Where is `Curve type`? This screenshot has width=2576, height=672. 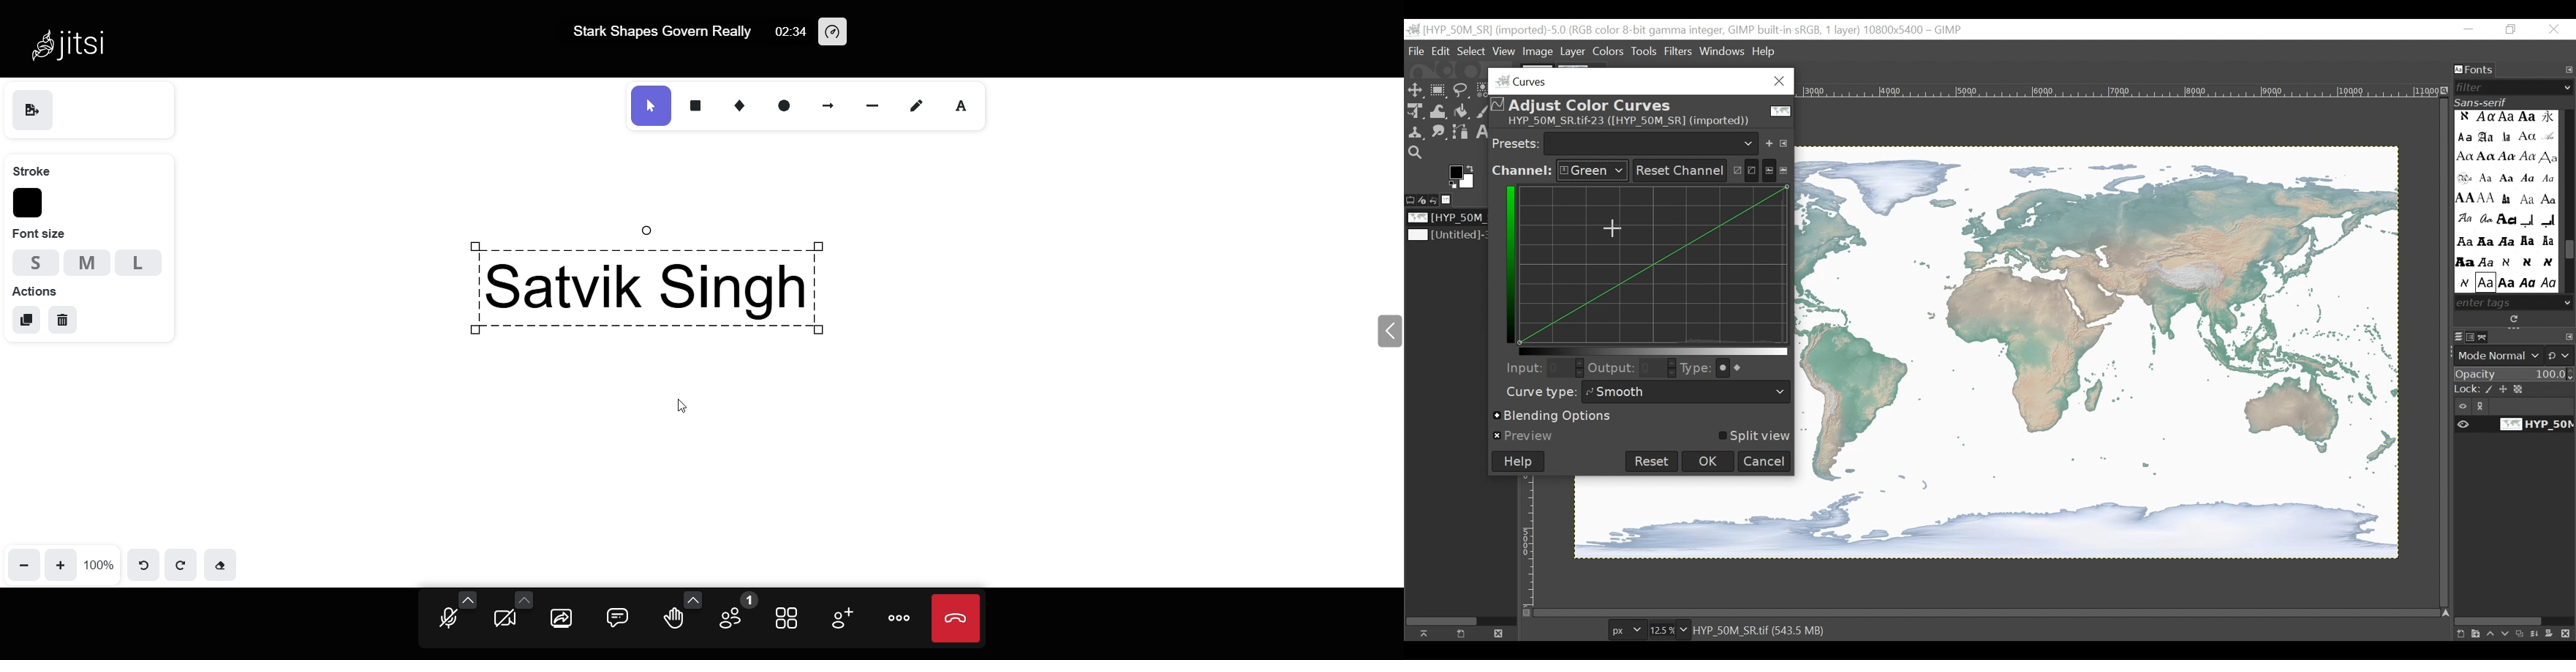
Curve type is located at coordinates (1538, 392).